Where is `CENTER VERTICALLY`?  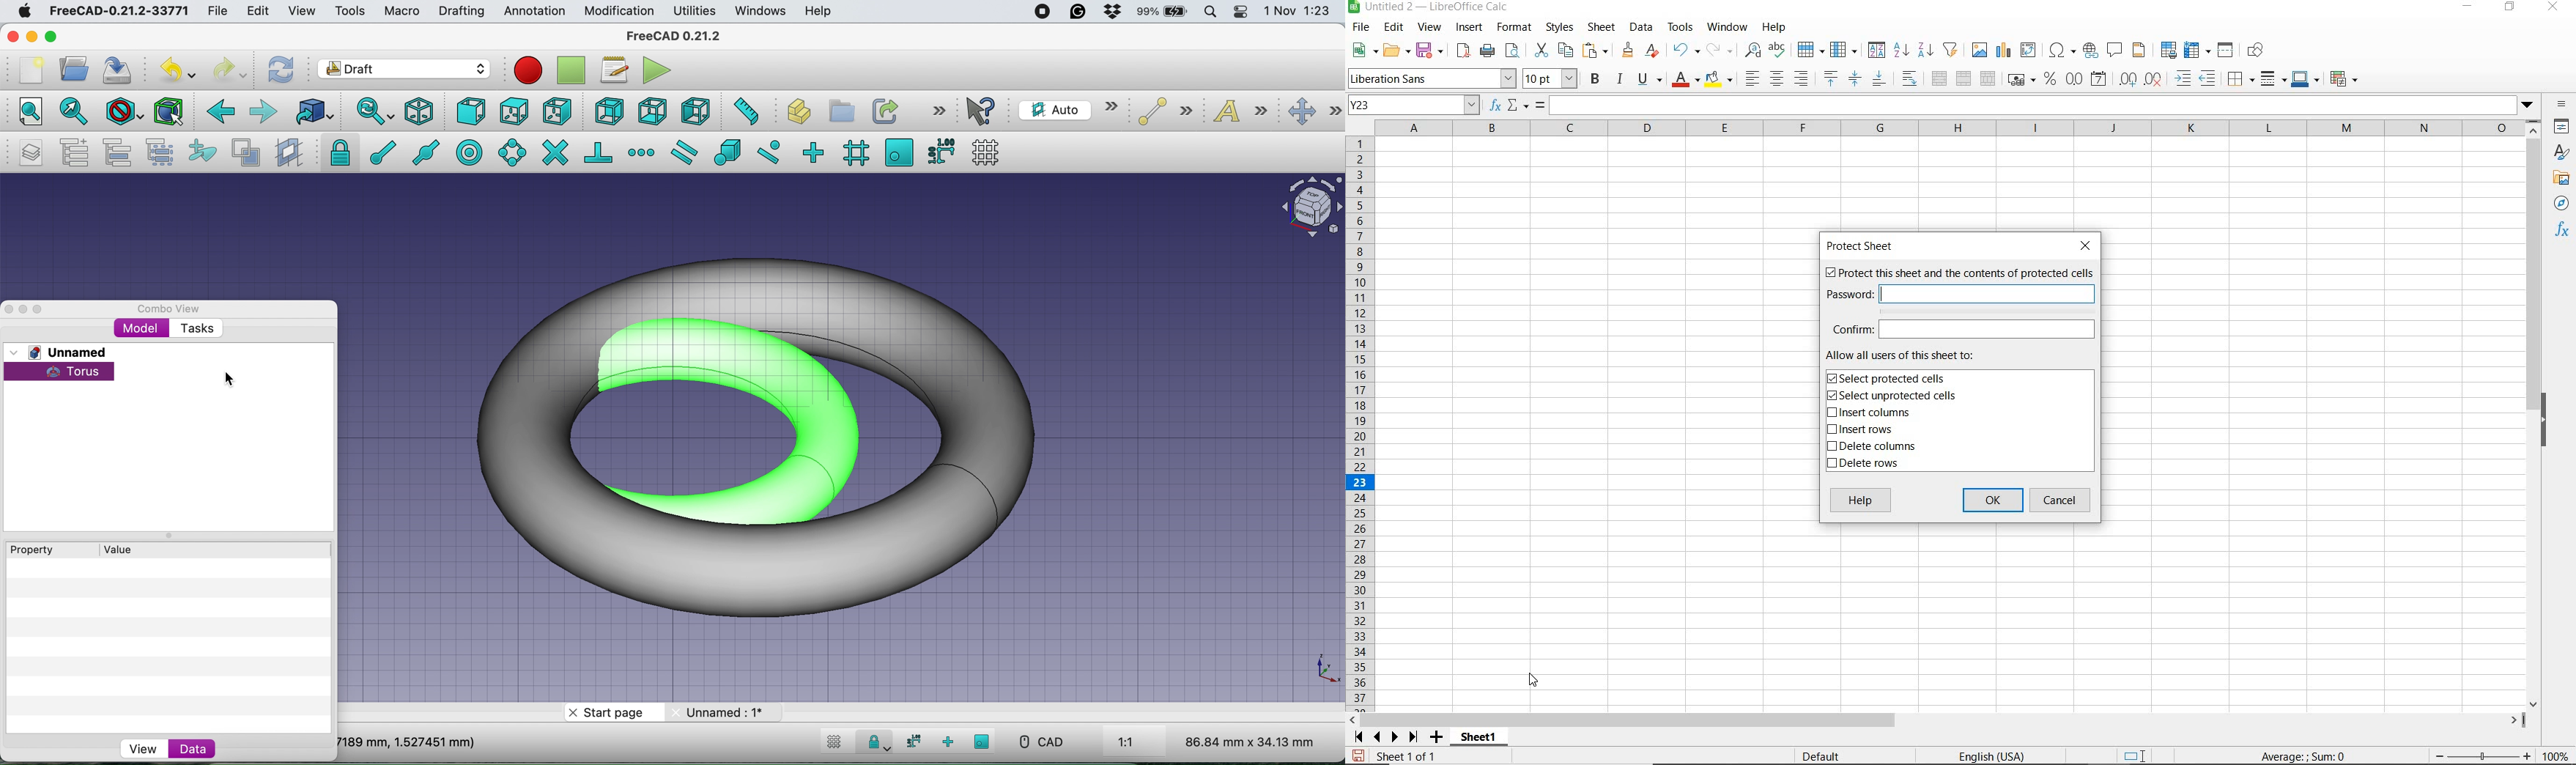
CENTER VERTICALLY is located at coordinates (1855, 81).